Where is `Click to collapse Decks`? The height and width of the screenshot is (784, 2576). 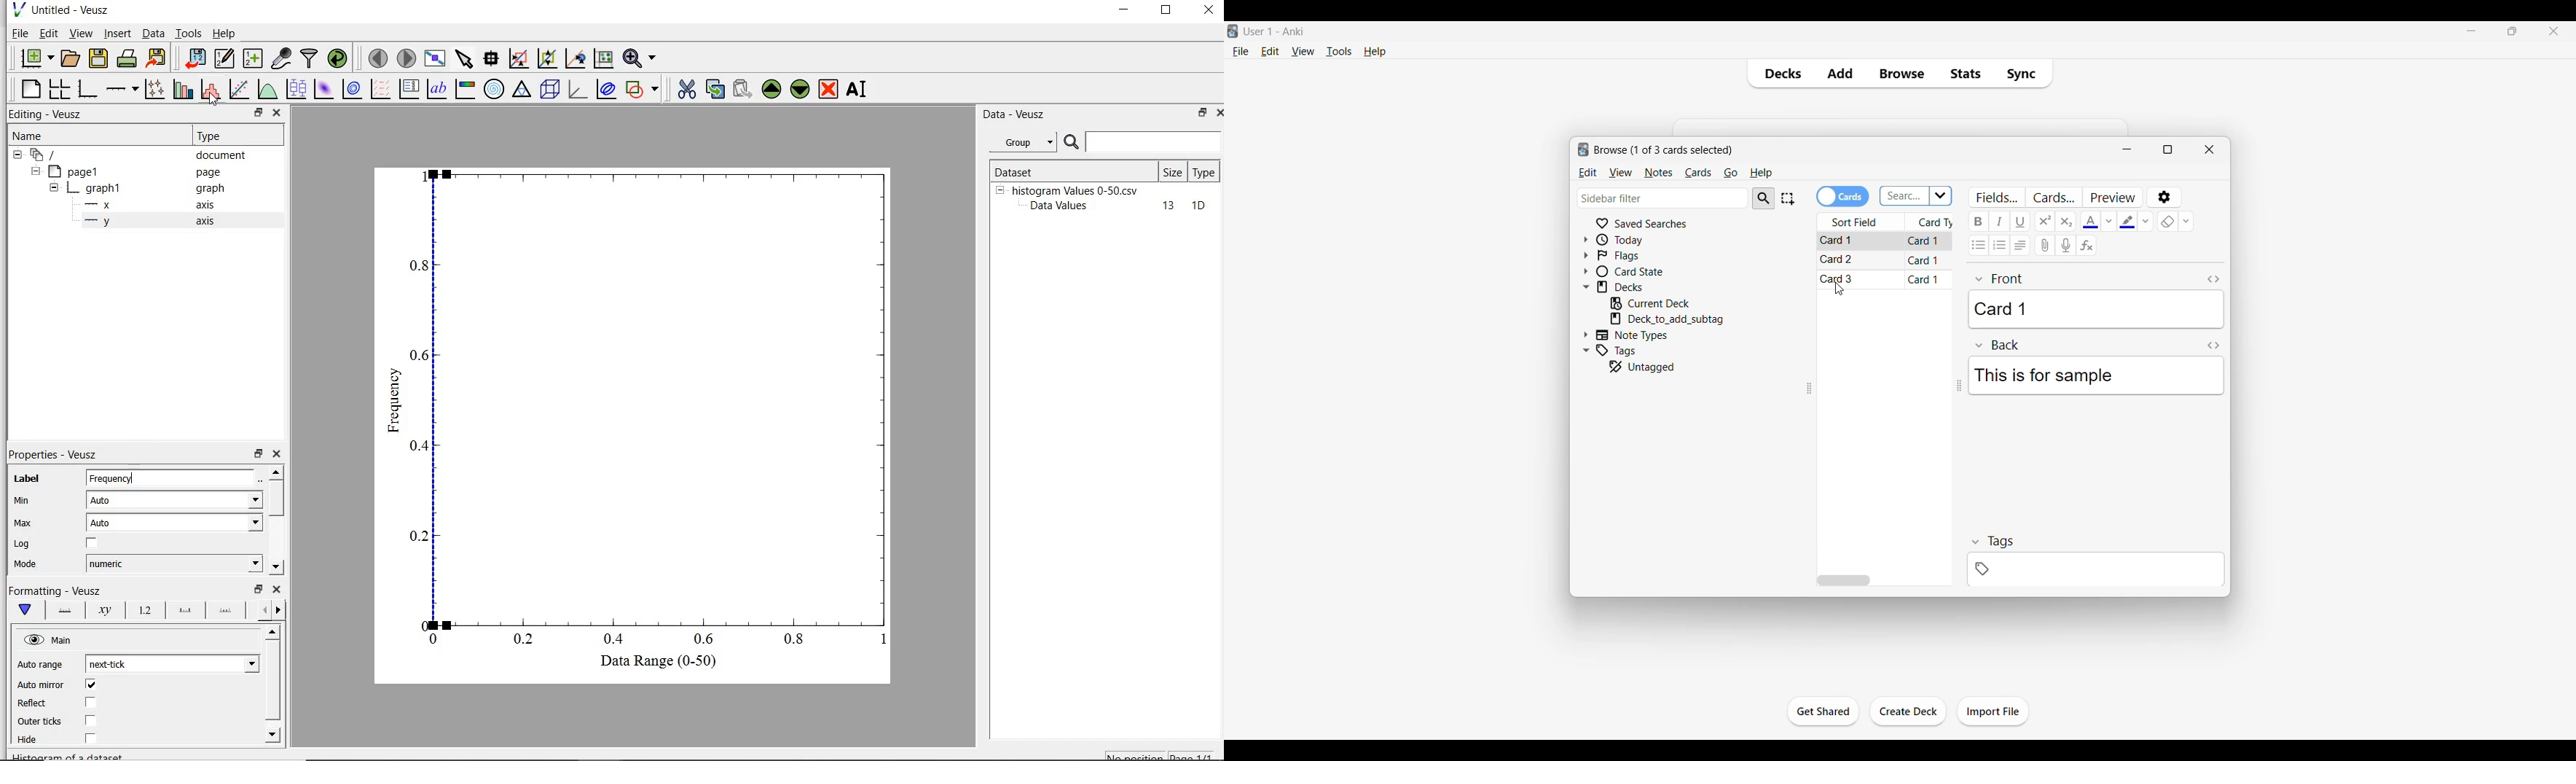 Click to collapse Decks is located at coordinates (1586, 287).